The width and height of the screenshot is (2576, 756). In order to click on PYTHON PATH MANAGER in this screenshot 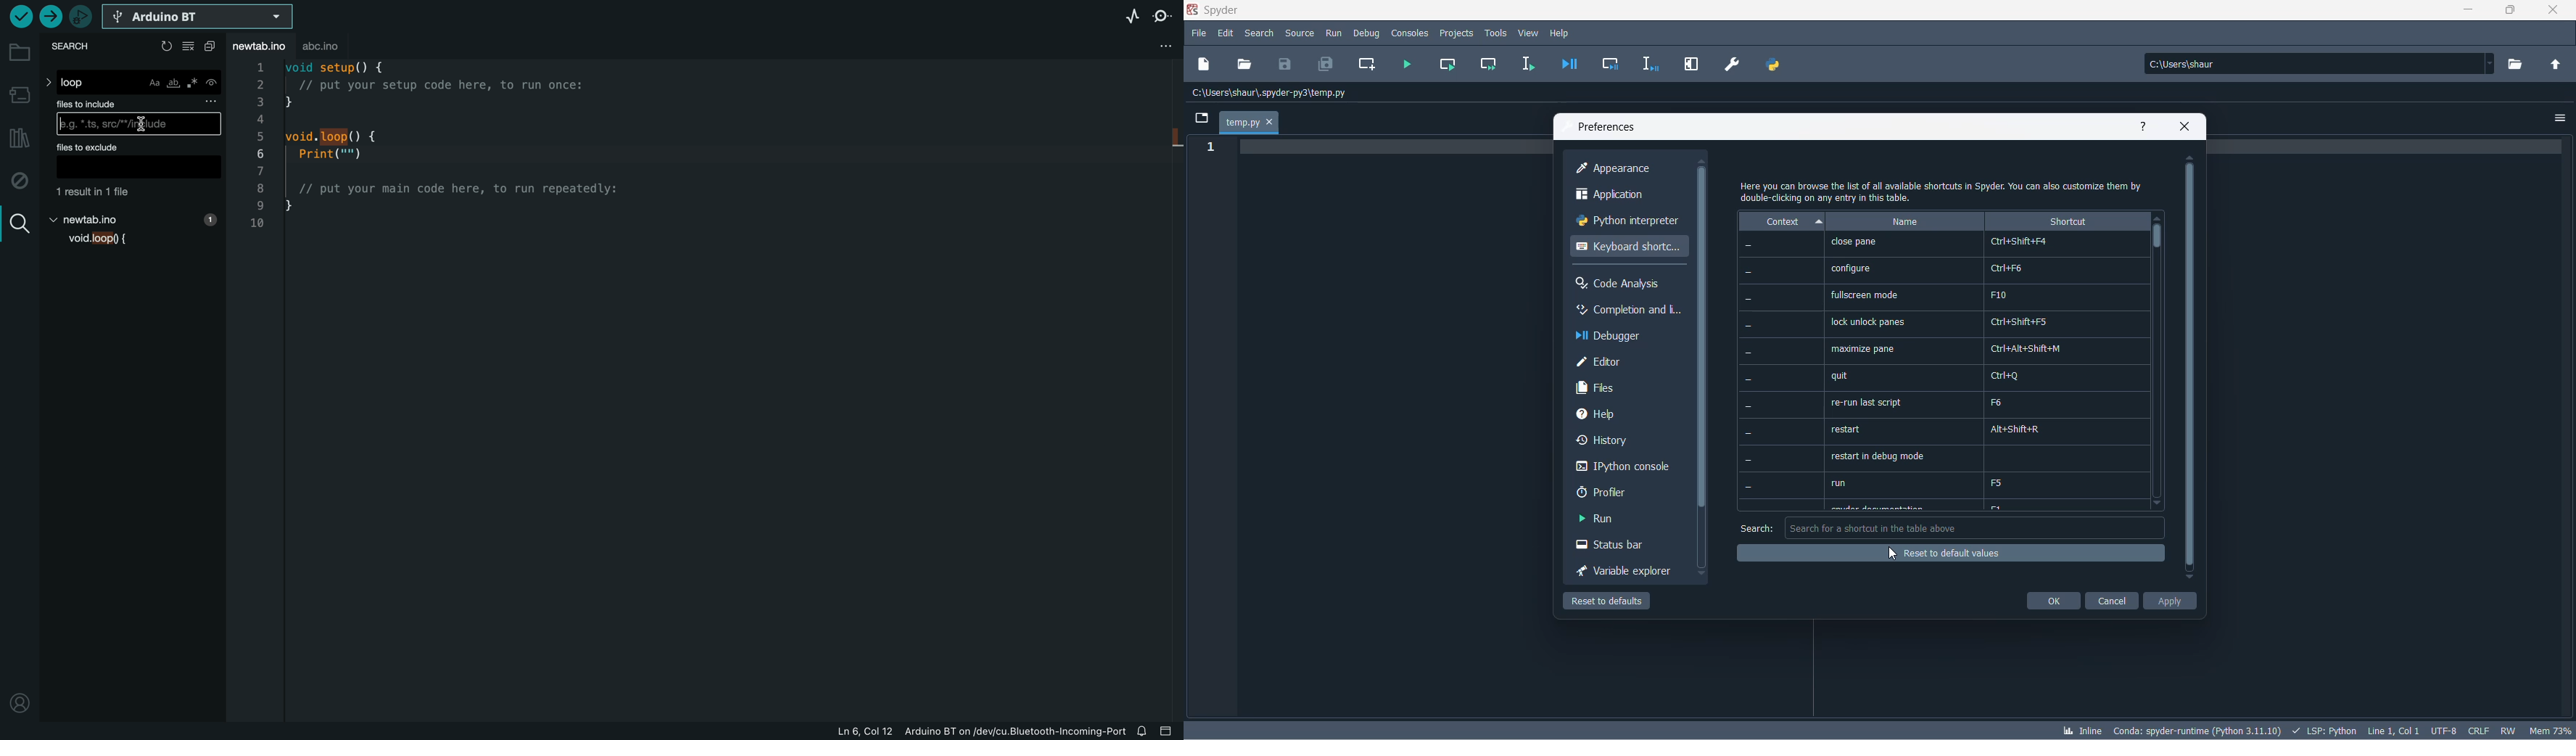, I will do `click(1772, 65)`.